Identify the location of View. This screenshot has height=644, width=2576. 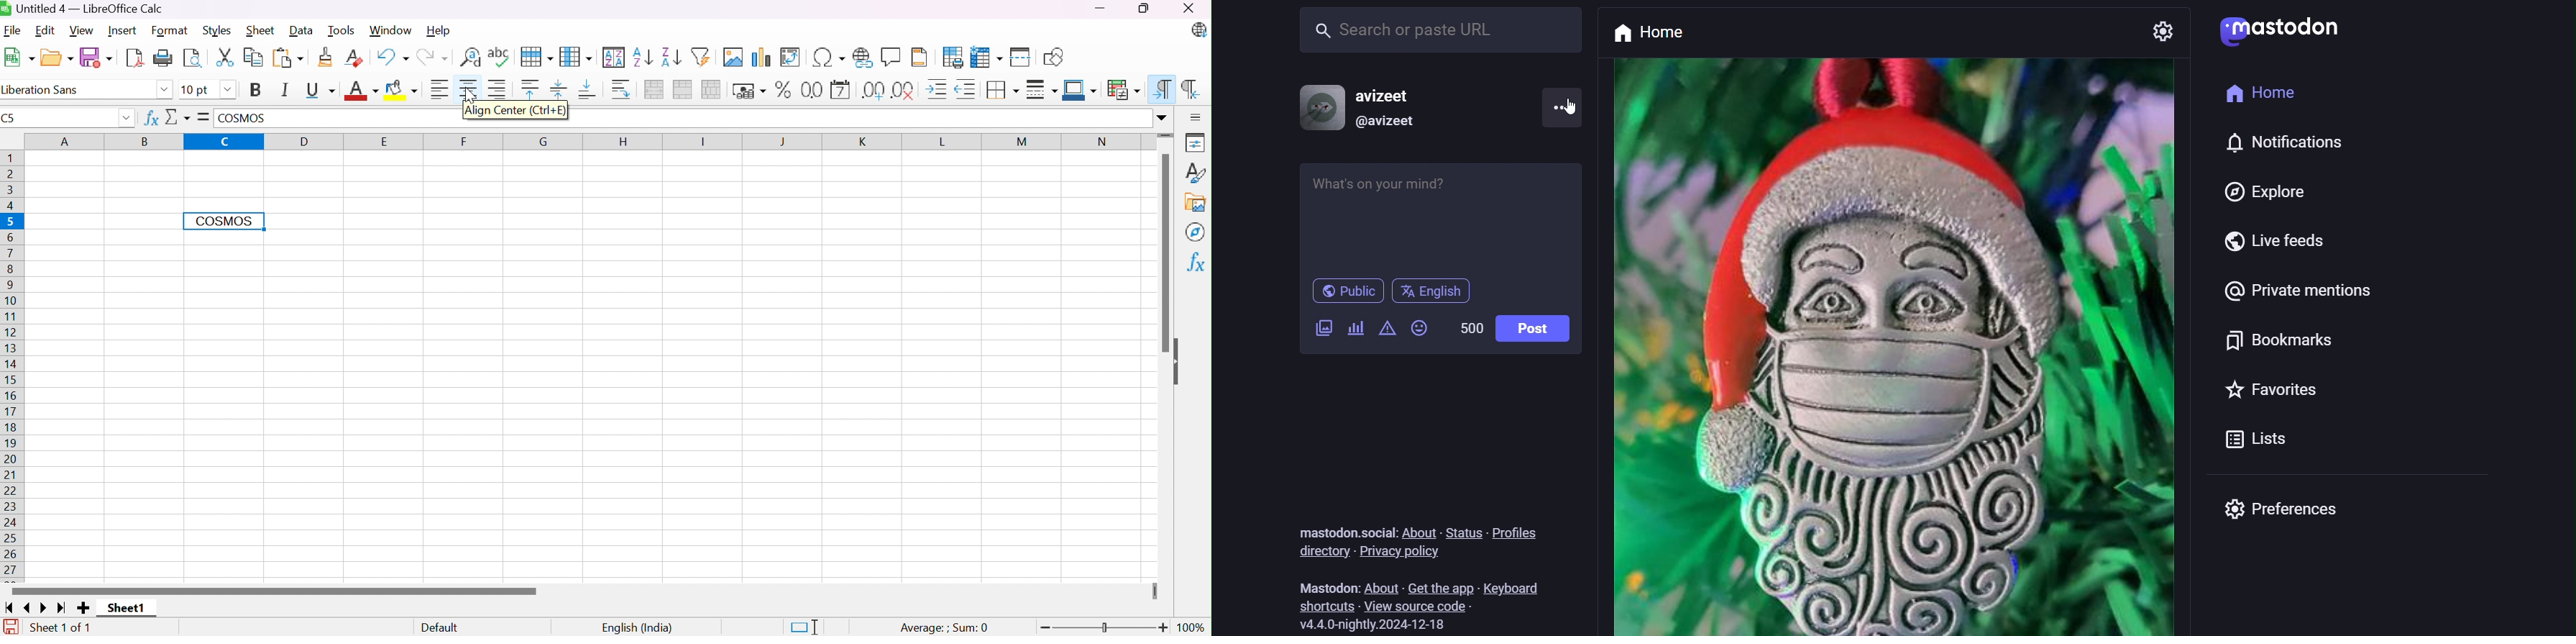
(83, 31).